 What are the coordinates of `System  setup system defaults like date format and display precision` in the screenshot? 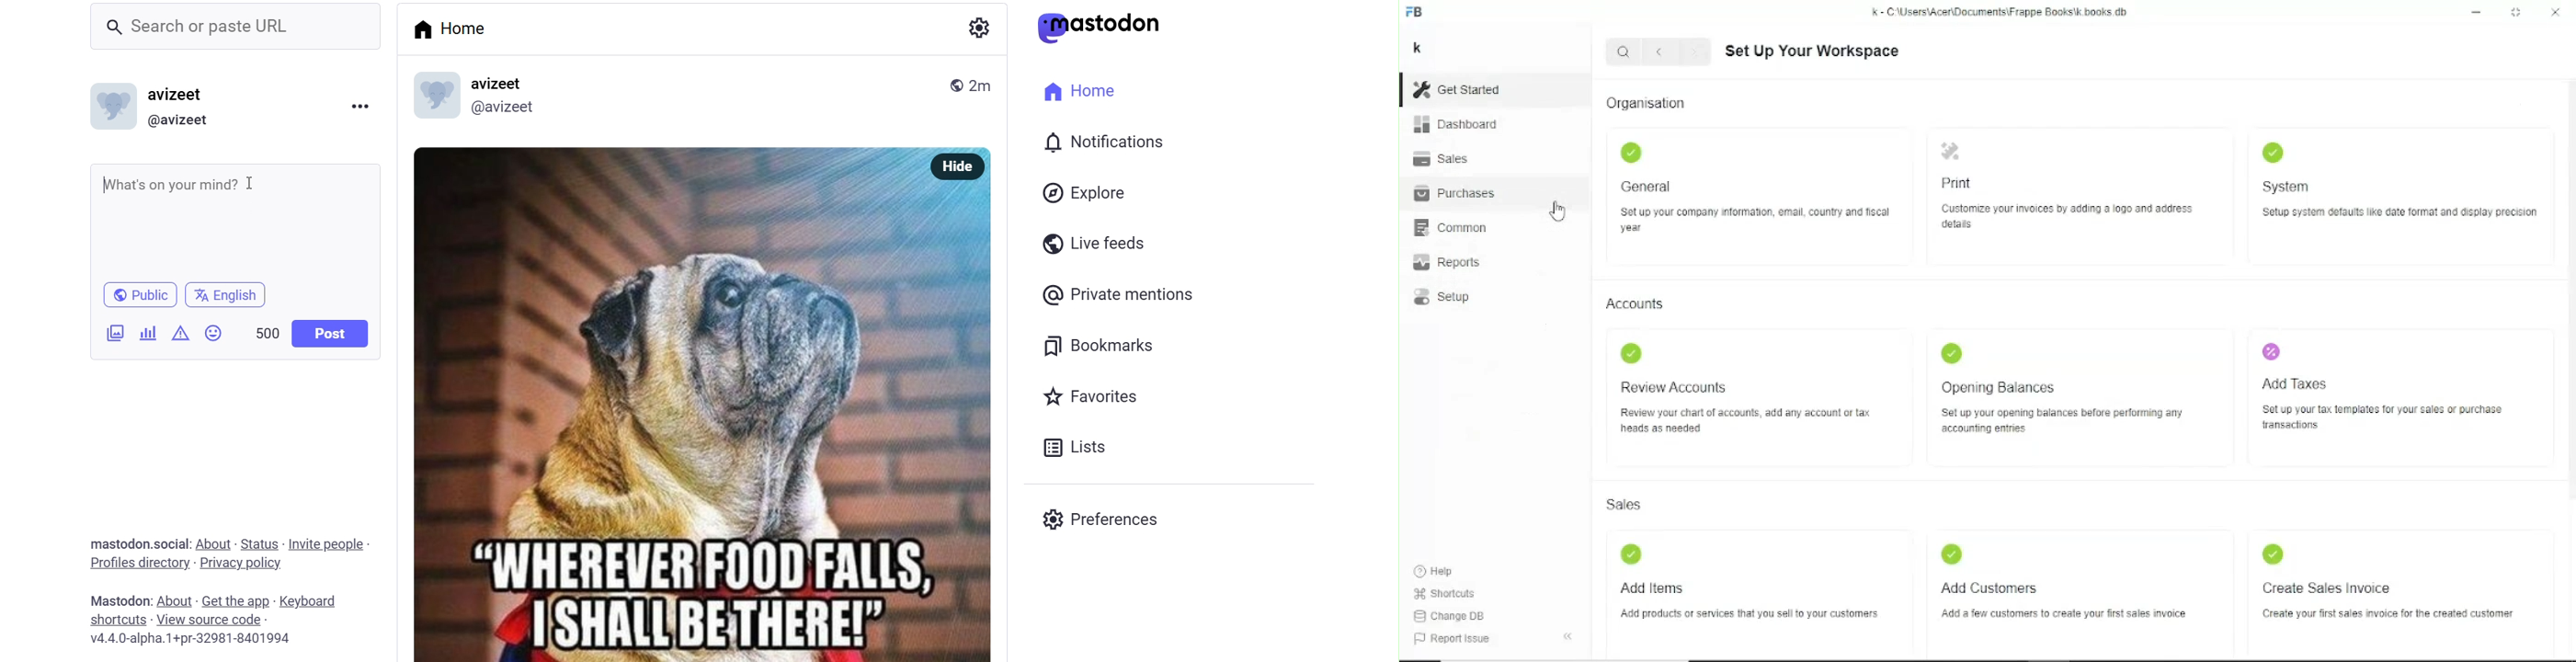 It's located at (2400, 180).